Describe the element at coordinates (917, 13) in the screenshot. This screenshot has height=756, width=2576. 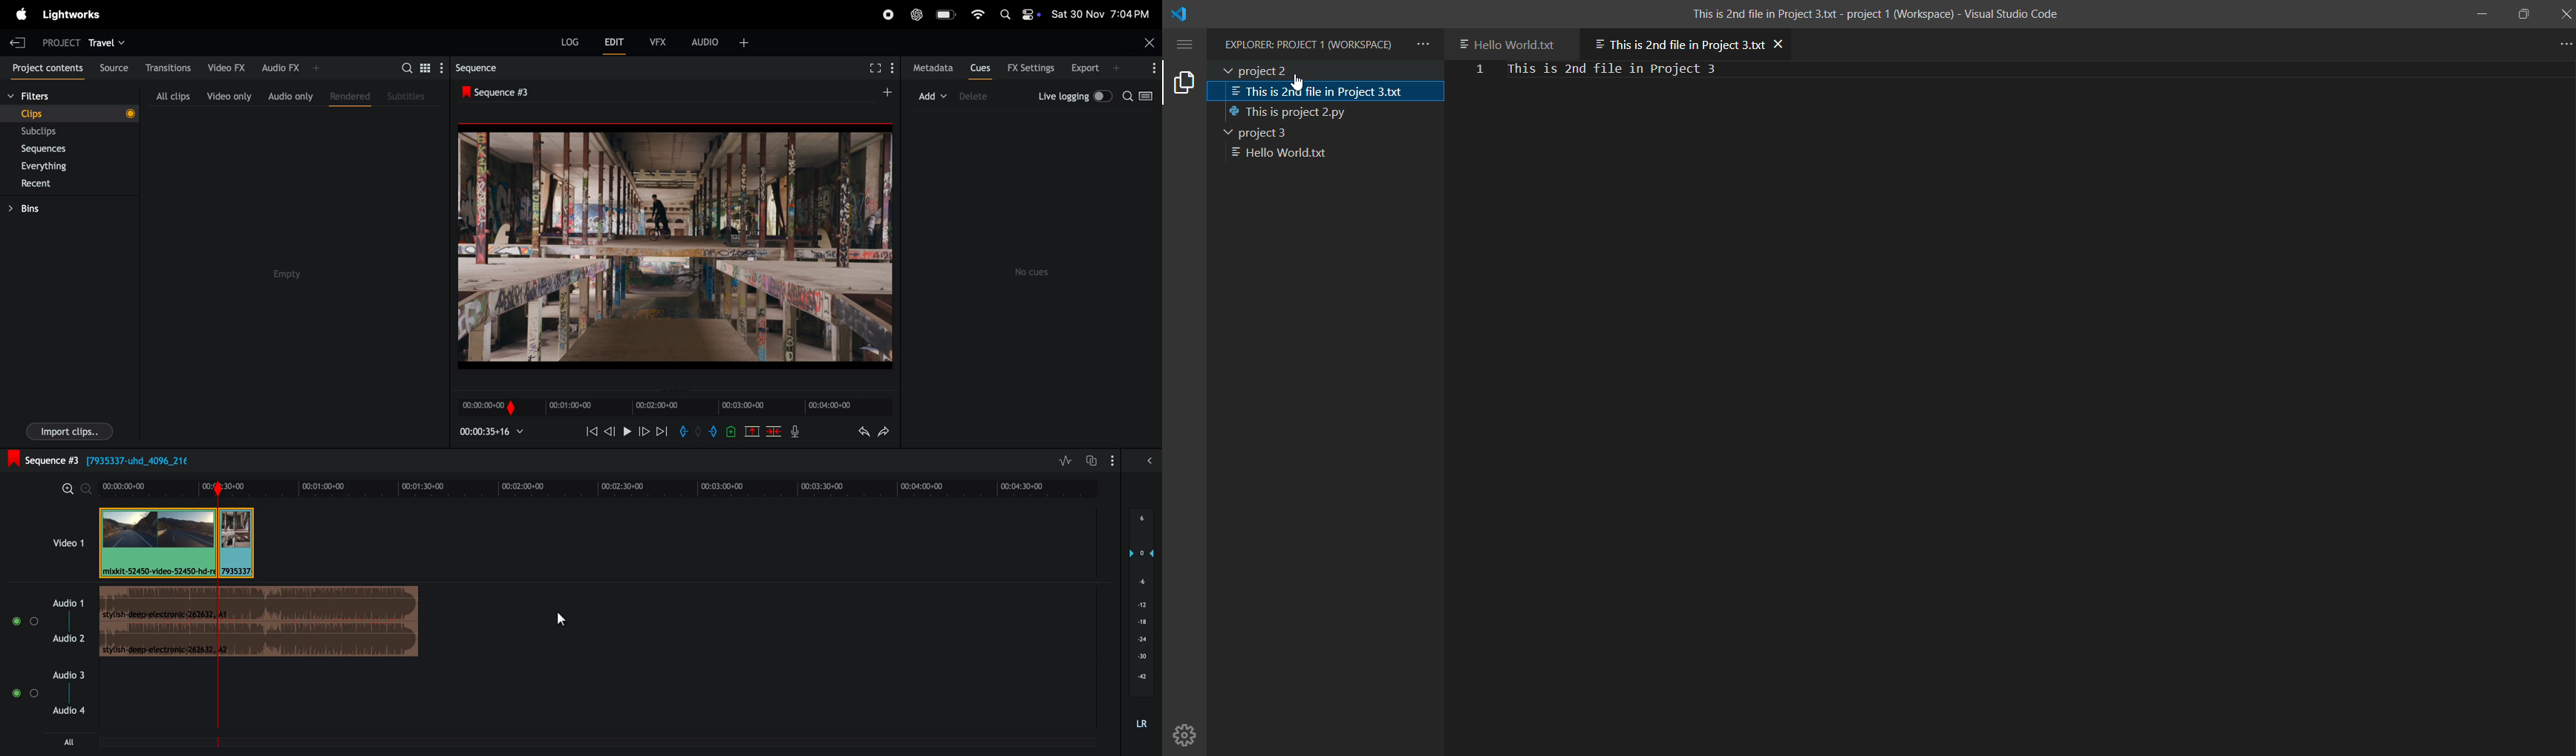
I see `chatgpt` at that location.